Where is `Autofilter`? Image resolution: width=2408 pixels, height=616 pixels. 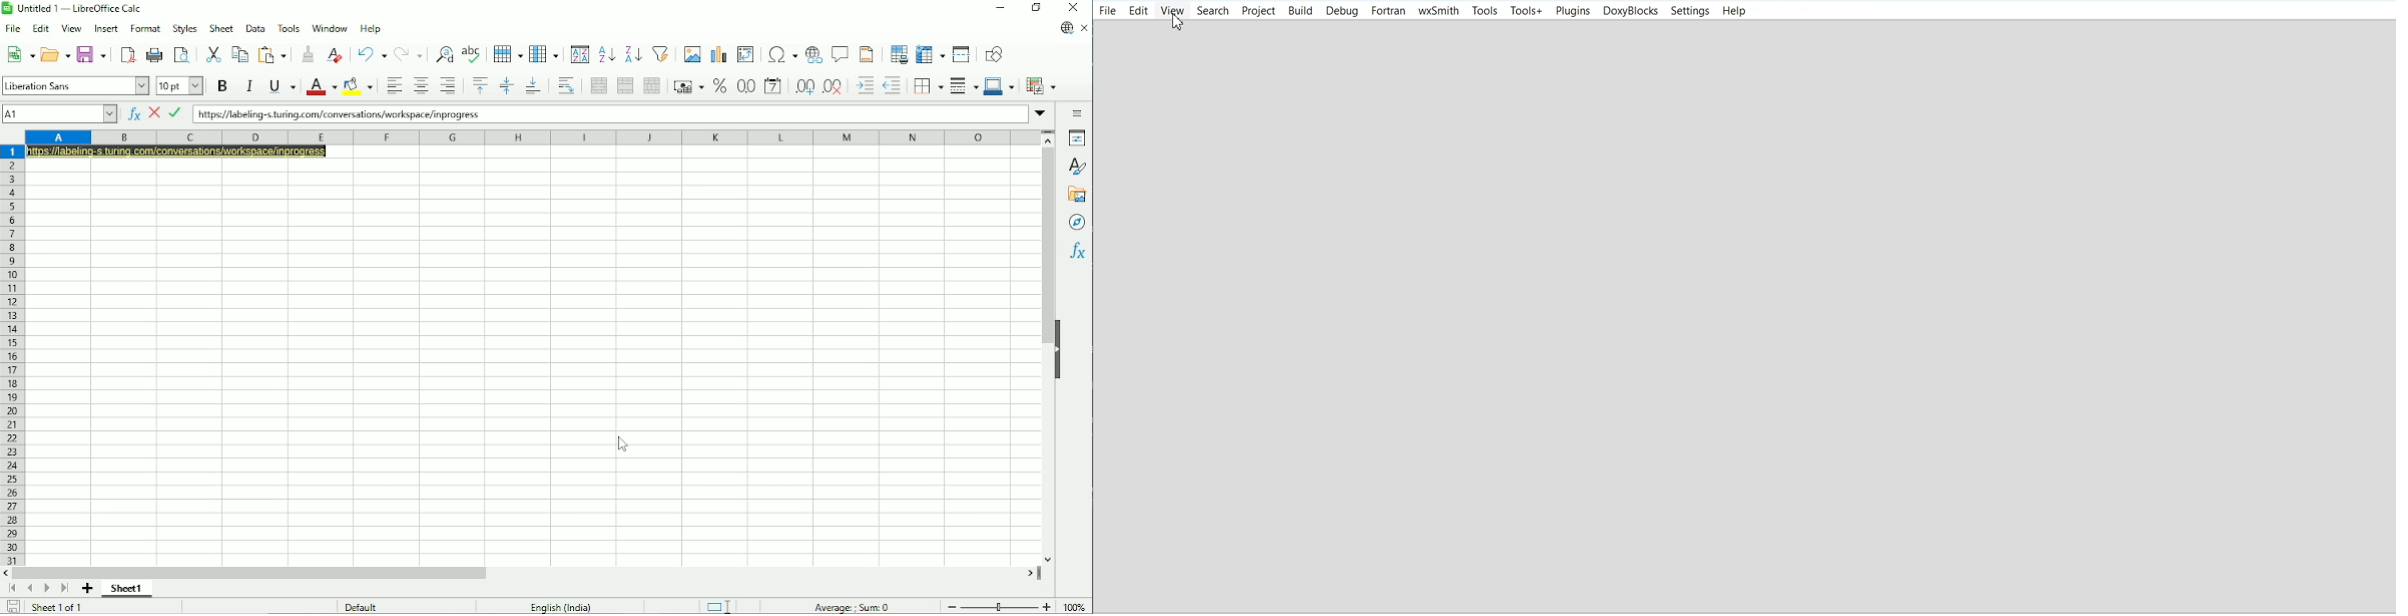 Autofilter is located at coordinates (661, 53).